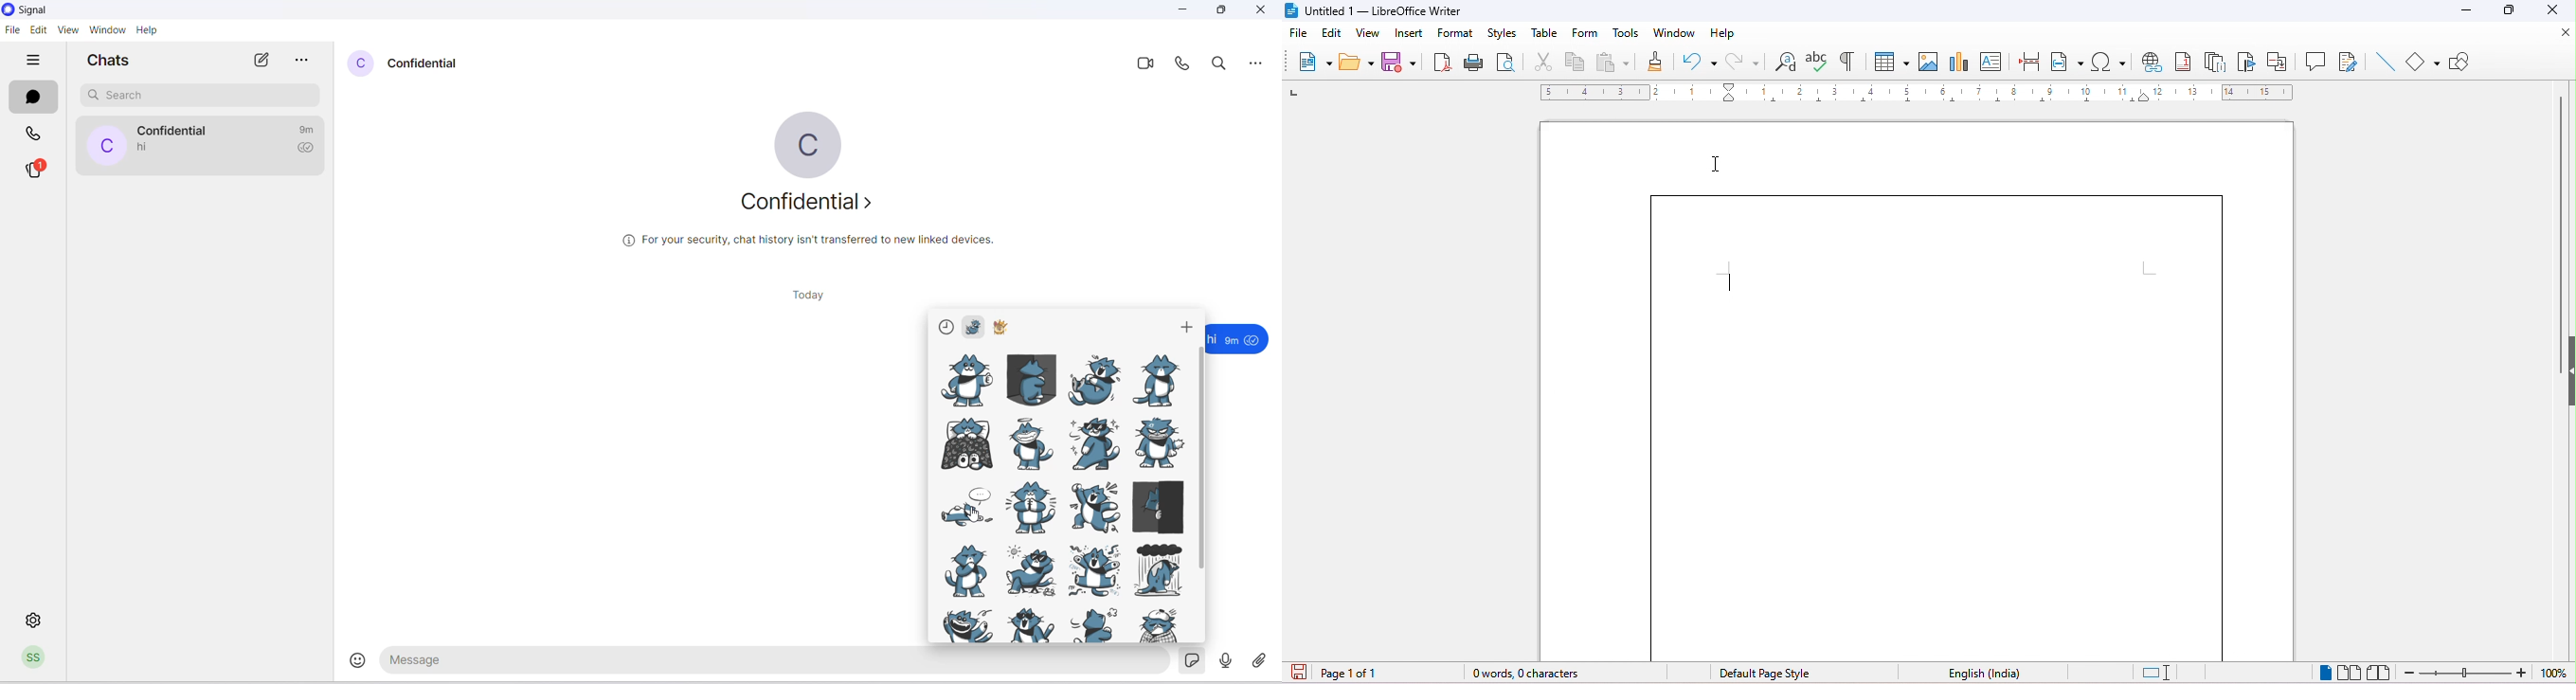 This screenshot has width=2576, height=700. I want to click on voice note, so click(1227, 661).